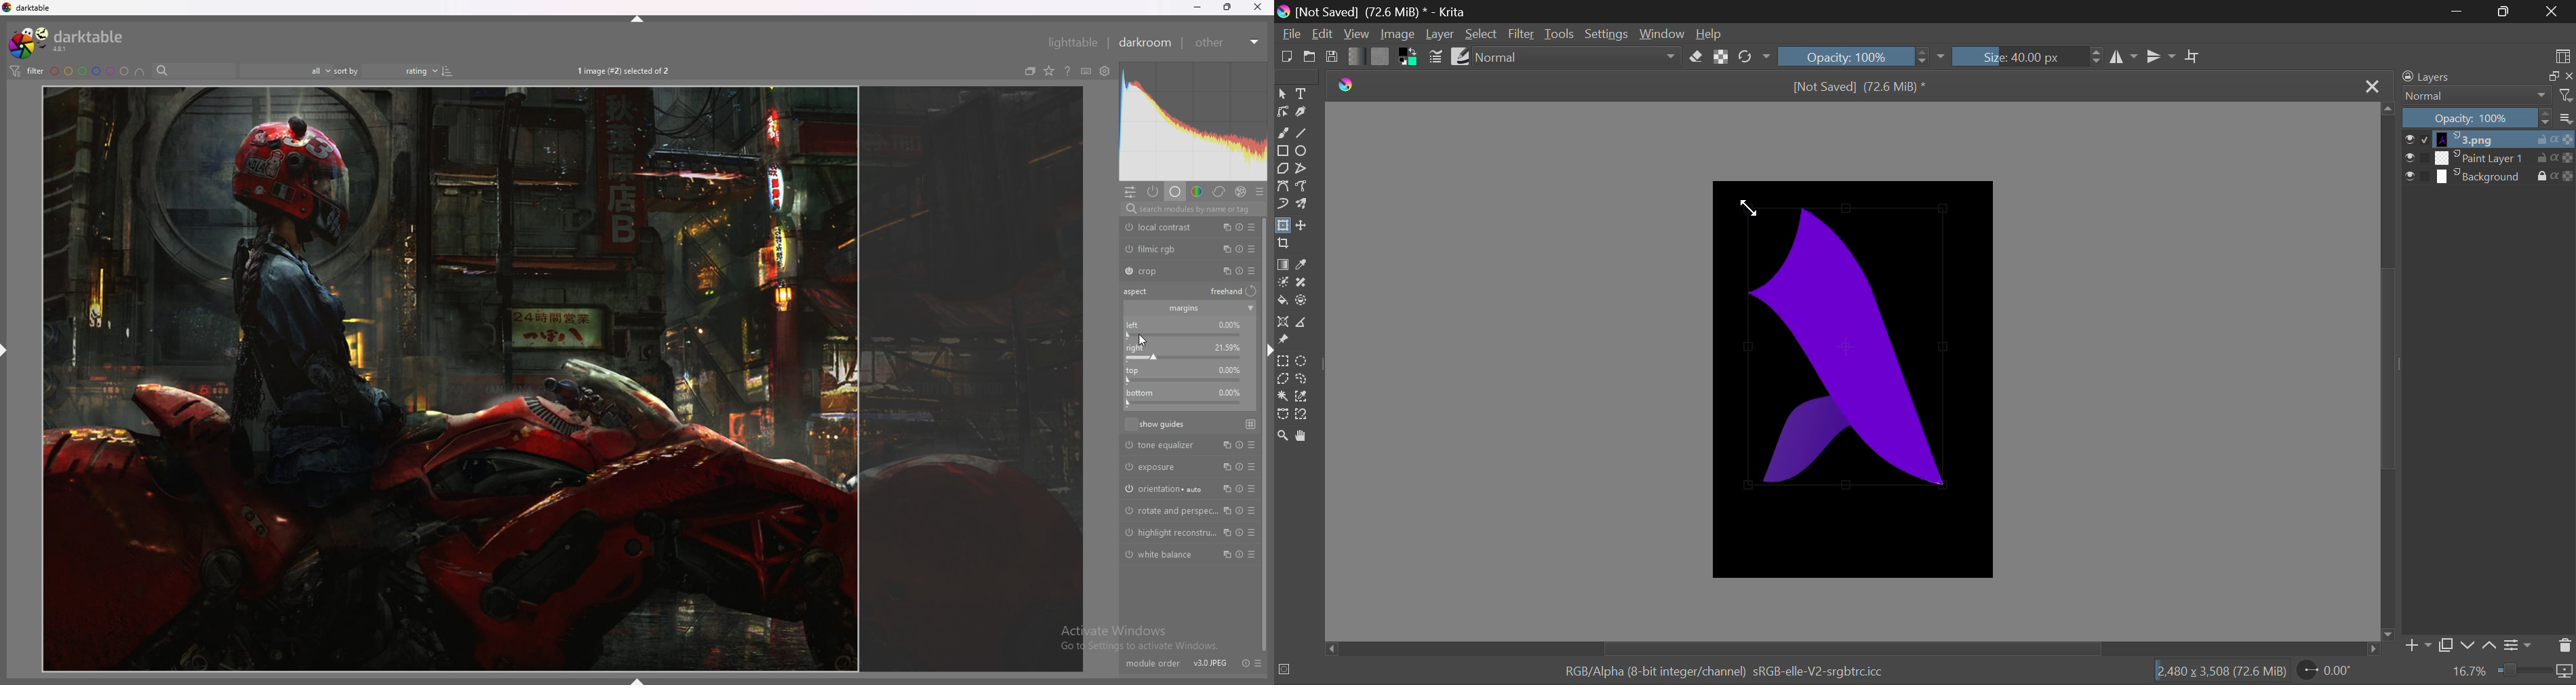  What do you see at coordinates (1153, 656) in the screenshot?
I see `module order` at bounding box center [1153, 656].